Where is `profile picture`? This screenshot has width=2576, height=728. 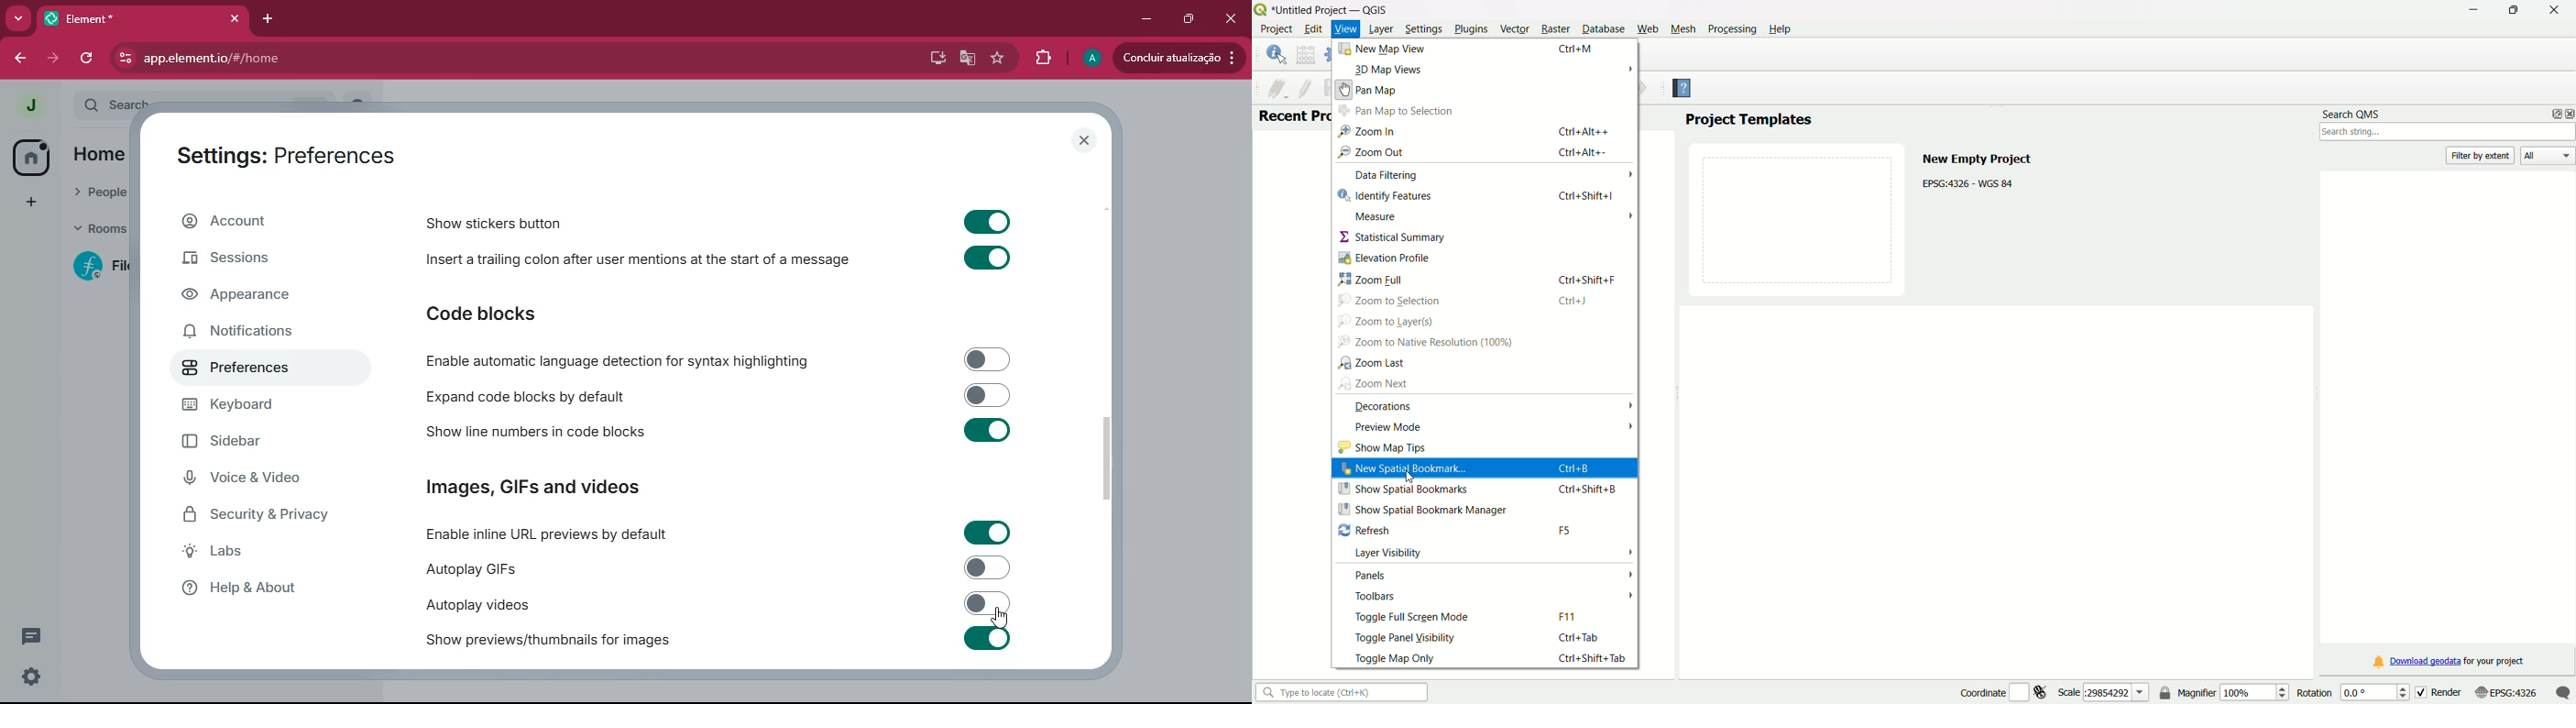
profile picture is located at coordinates (1091, 59).